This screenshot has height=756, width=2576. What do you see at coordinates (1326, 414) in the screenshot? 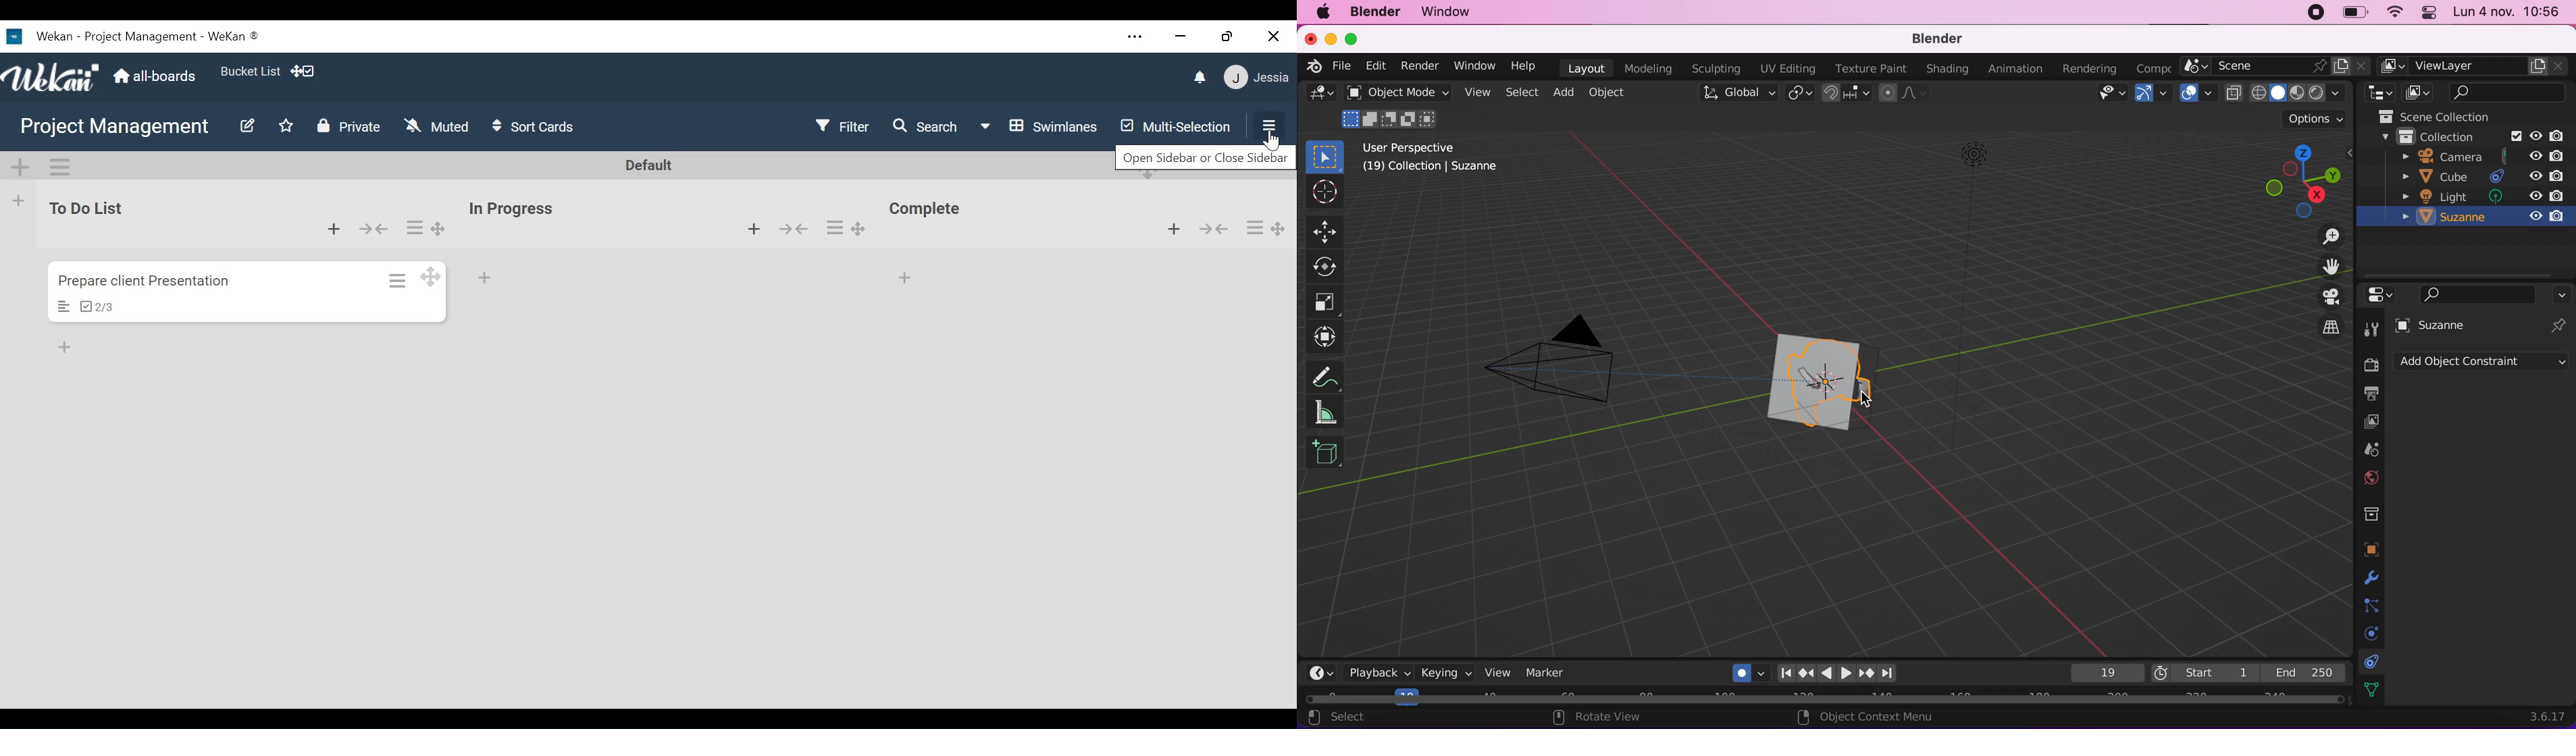
I see `measure` at bounding box center [1326, 414].